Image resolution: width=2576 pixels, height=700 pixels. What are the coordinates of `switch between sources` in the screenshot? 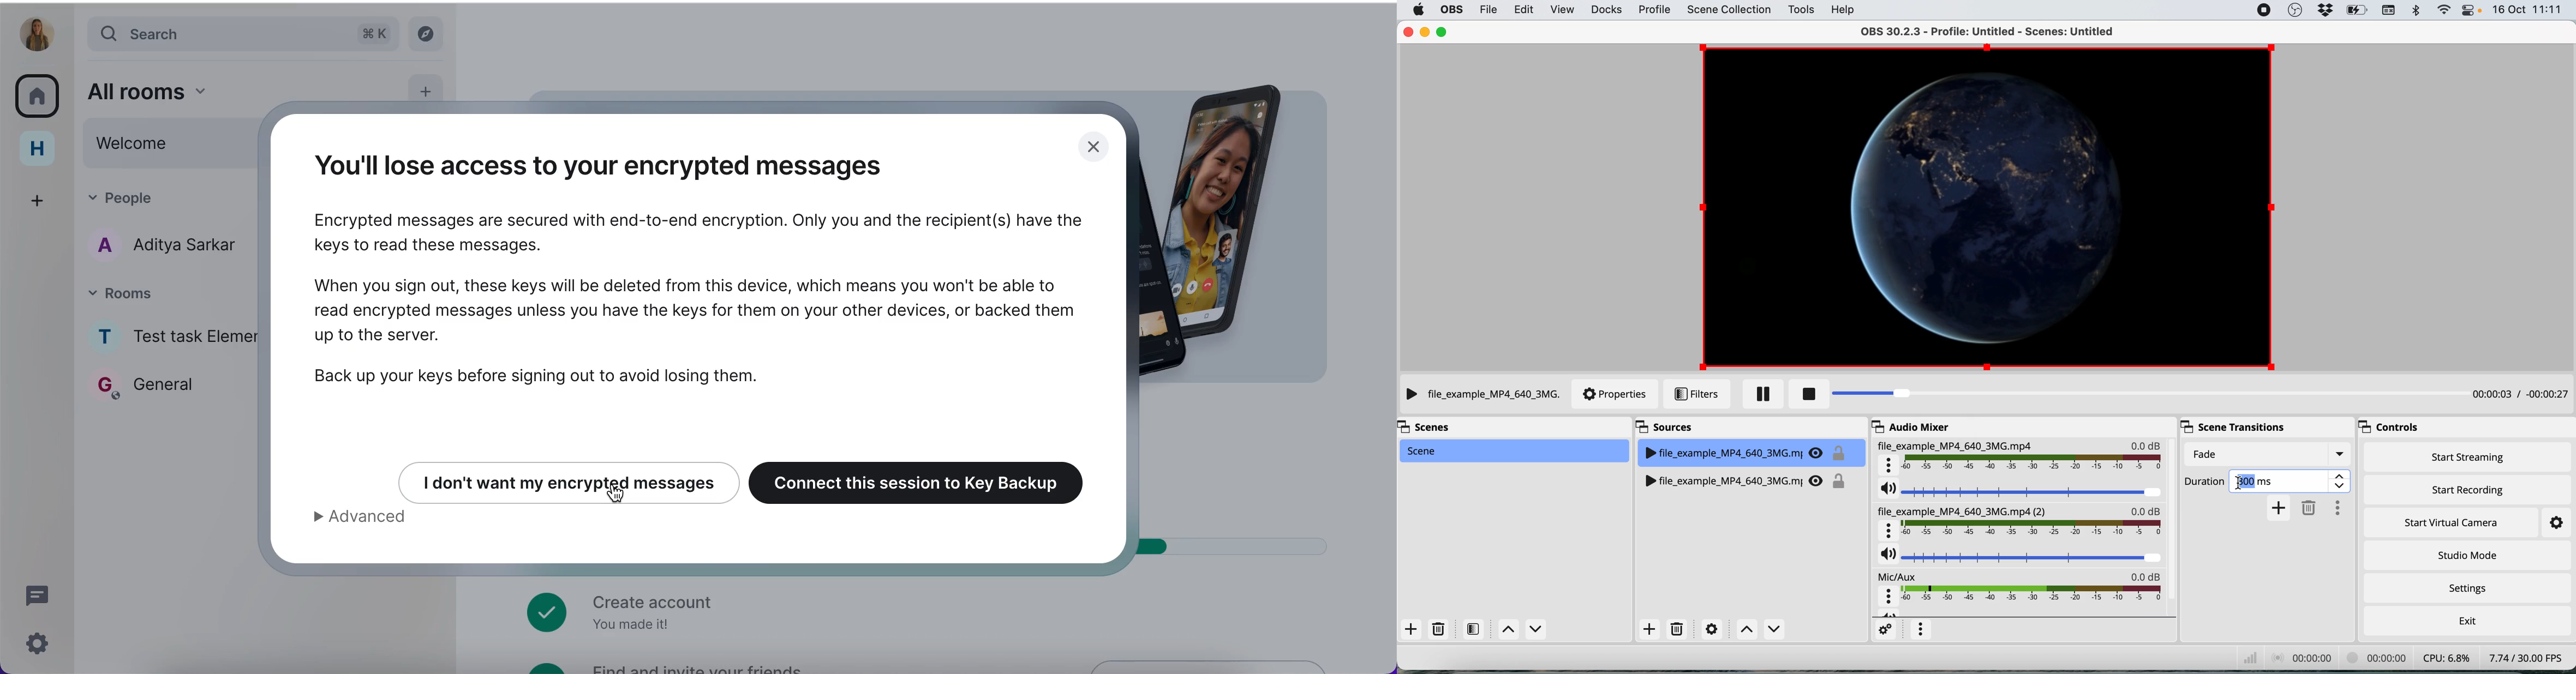 It's located at (1759, 630).